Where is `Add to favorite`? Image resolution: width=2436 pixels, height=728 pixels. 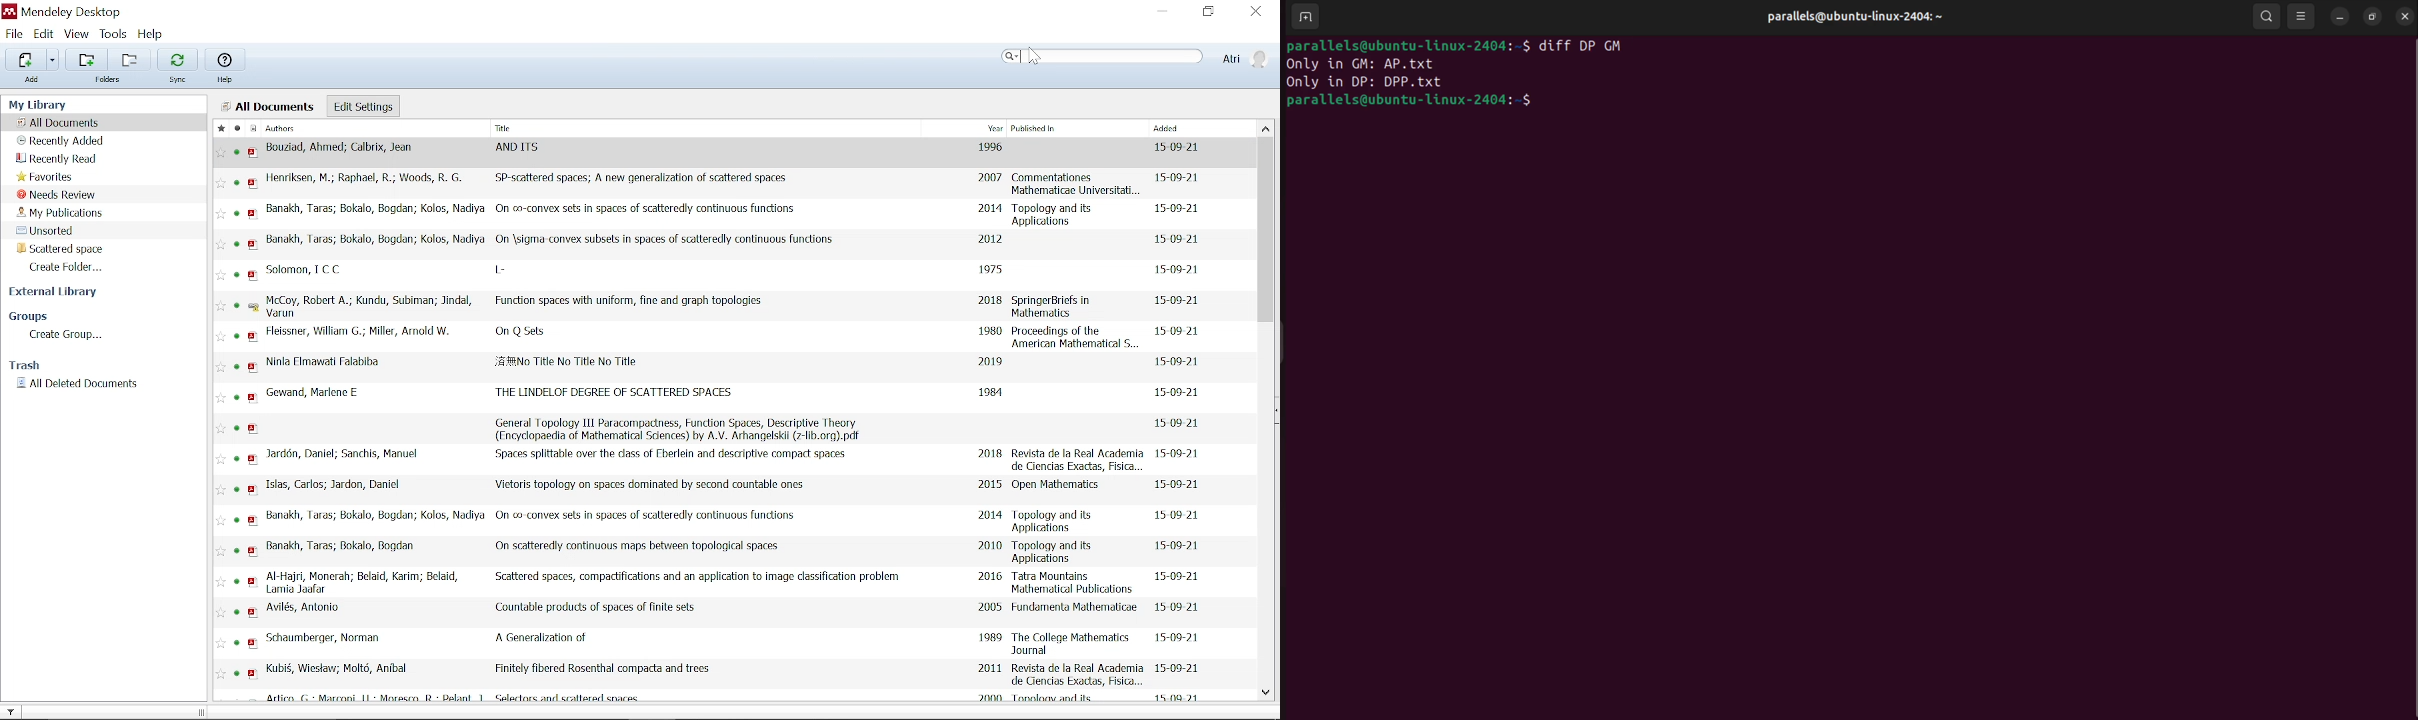
Add to favorite is located at coordinates (220, 153).